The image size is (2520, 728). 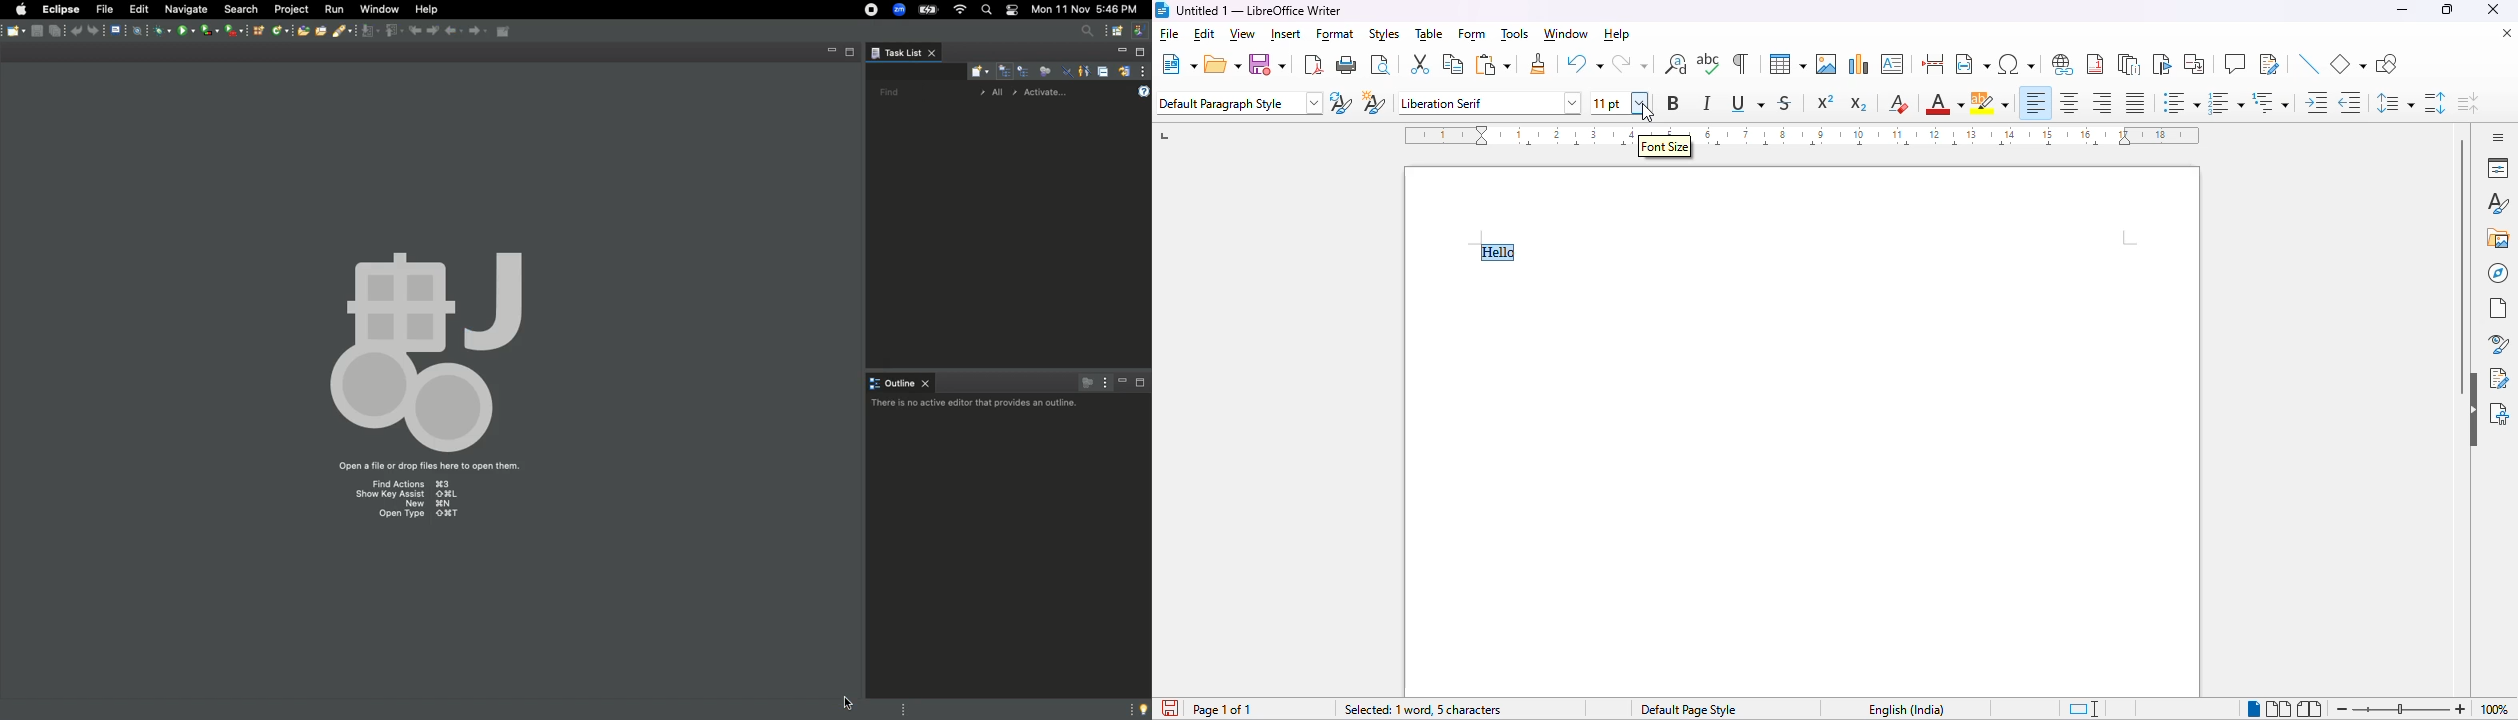 What do you see at coordinates (1382, 64) in the screenshot?
I see `toggle print preview` at bounding box center [1382, 64].